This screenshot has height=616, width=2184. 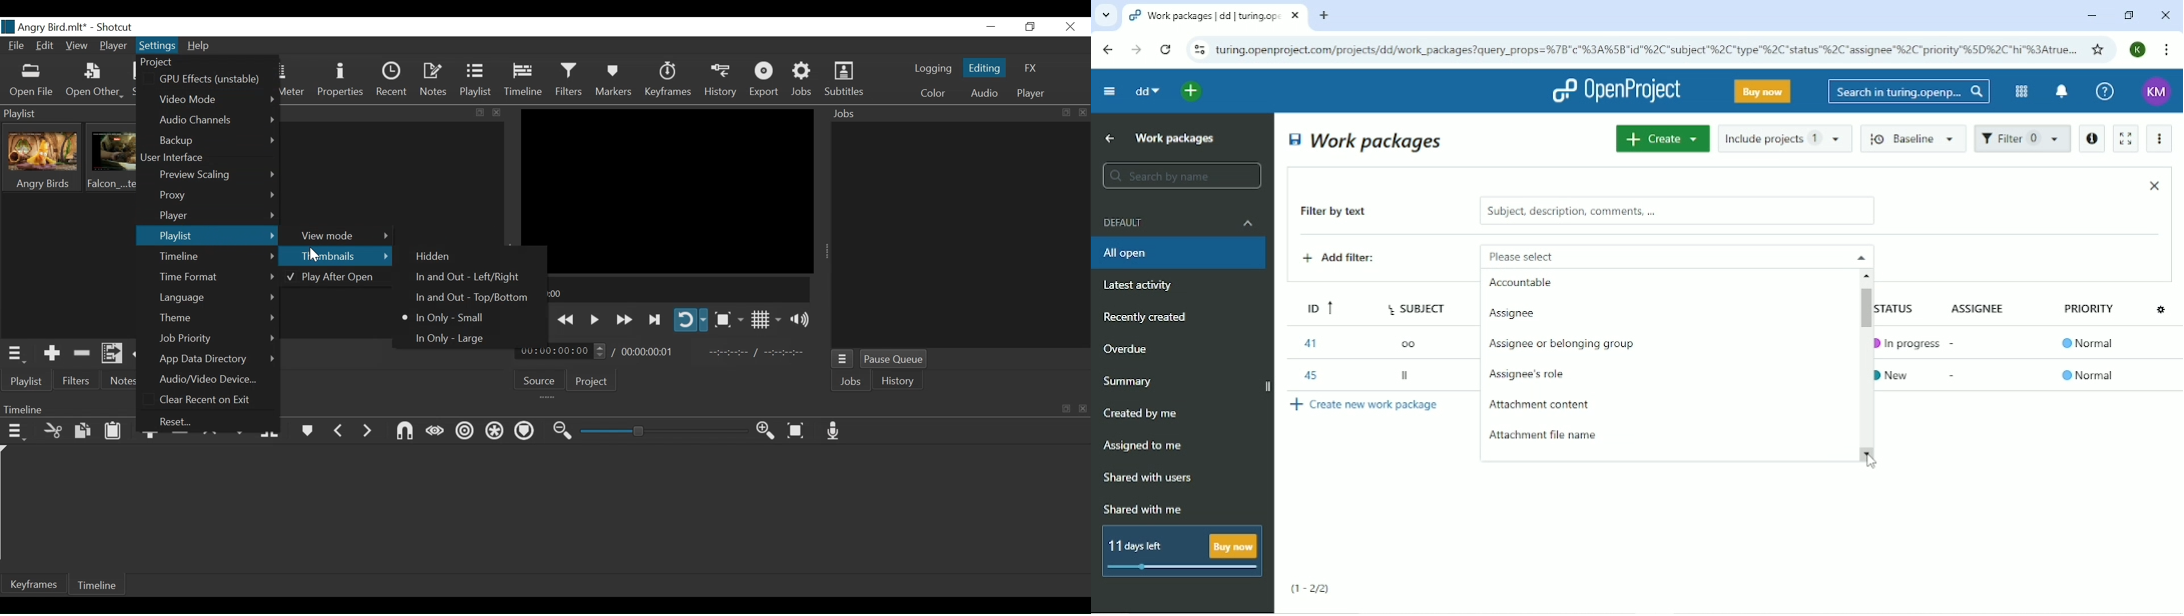 I want to click on Keyframes, so click(x=34, y=583).